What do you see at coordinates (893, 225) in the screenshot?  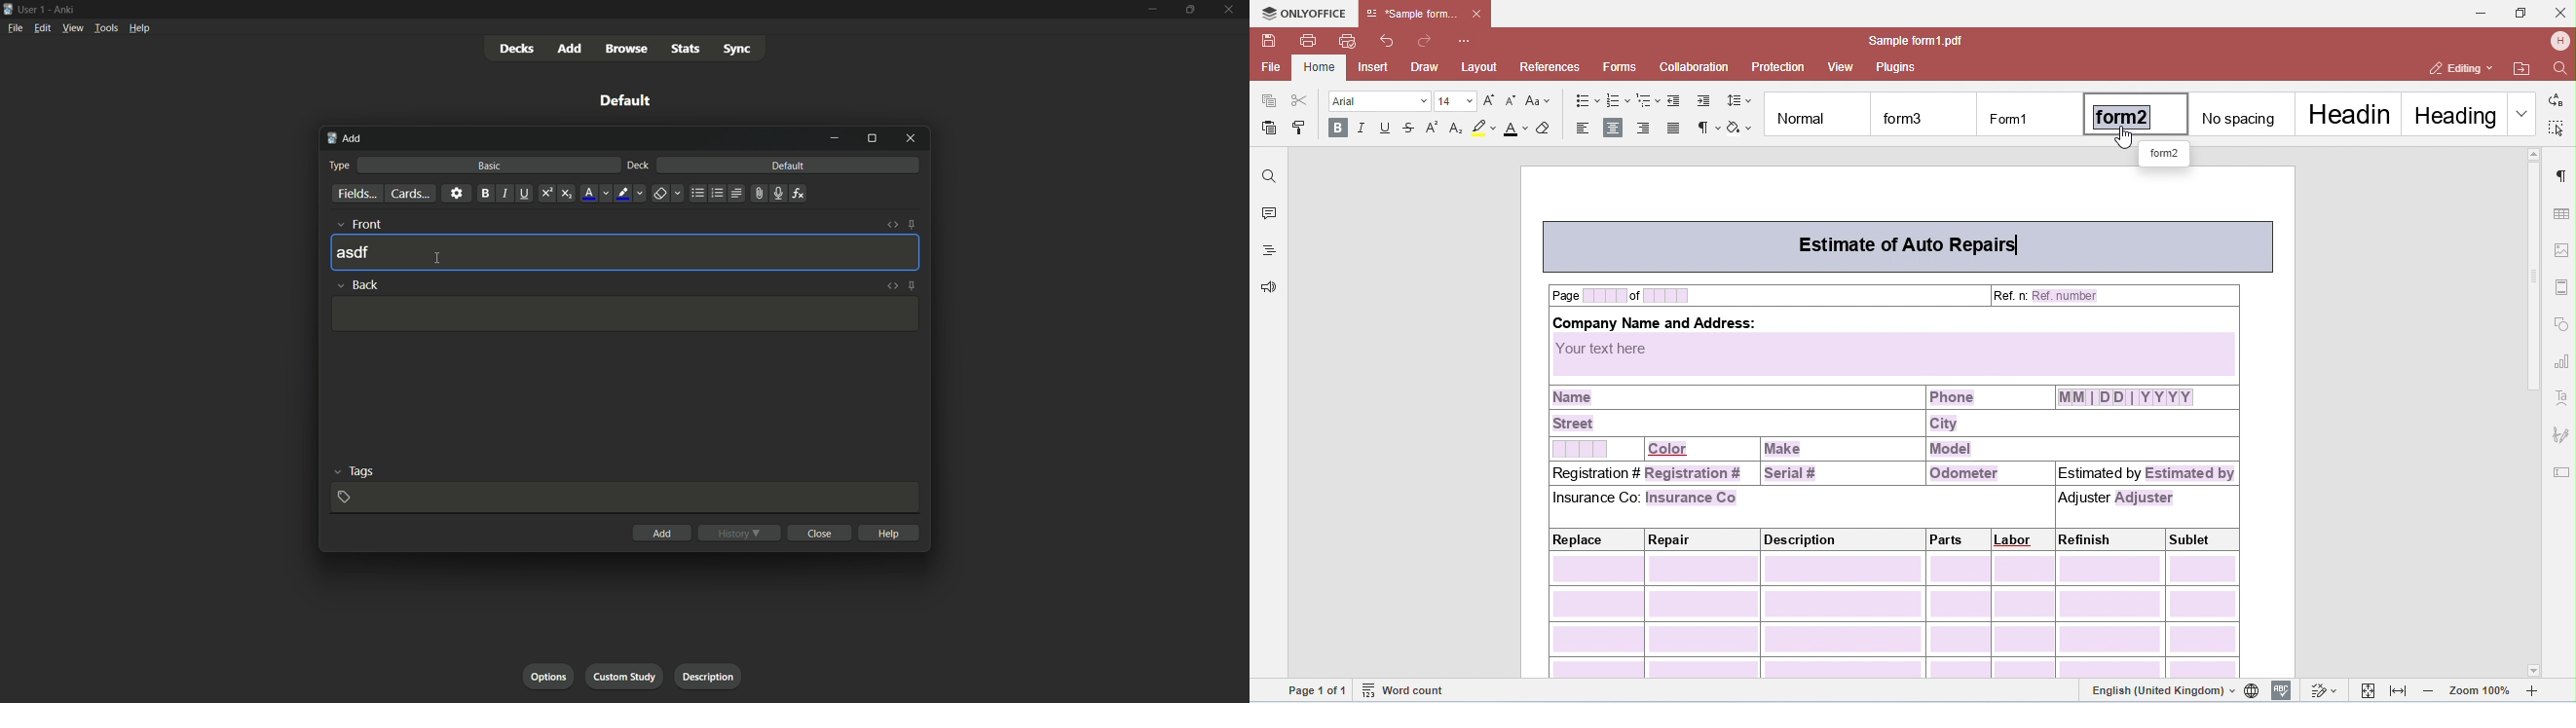 I see `toggle html editor` at bounding box center [893, 225].